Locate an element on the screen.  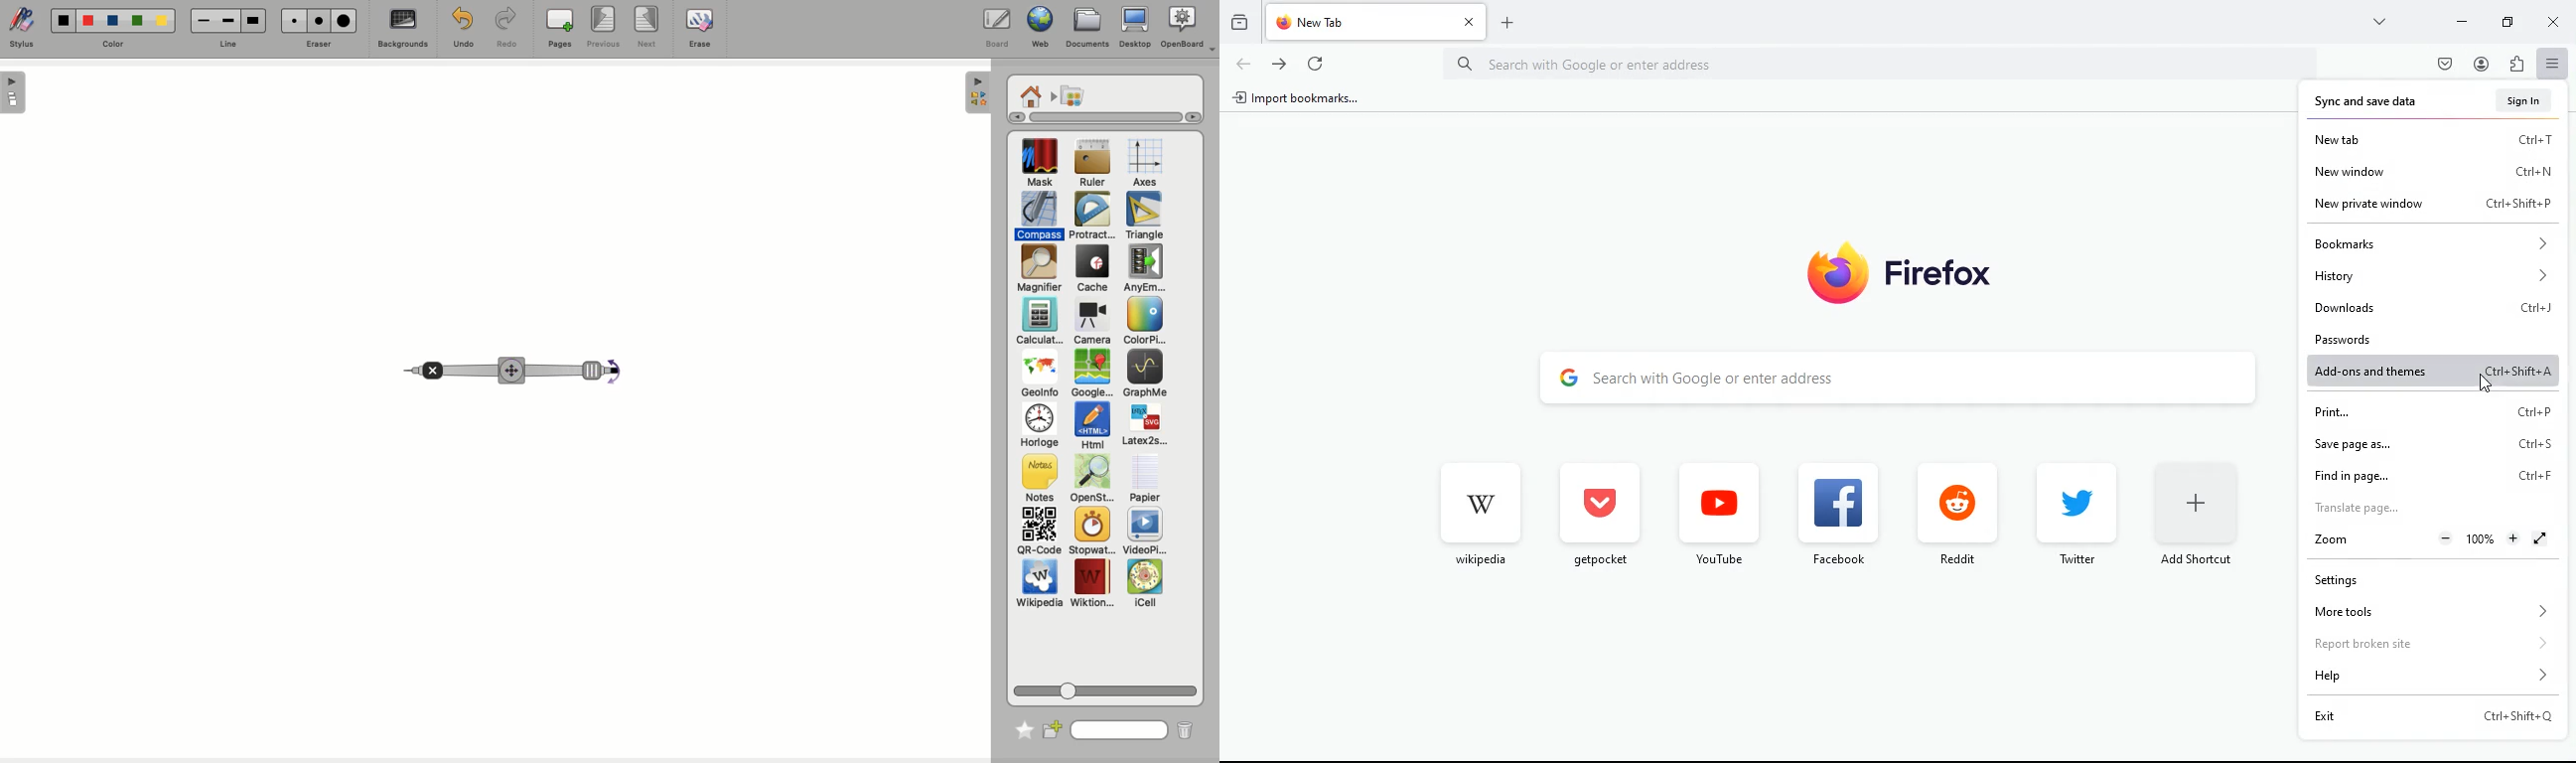
color1 is located at coordinates (61, 19).